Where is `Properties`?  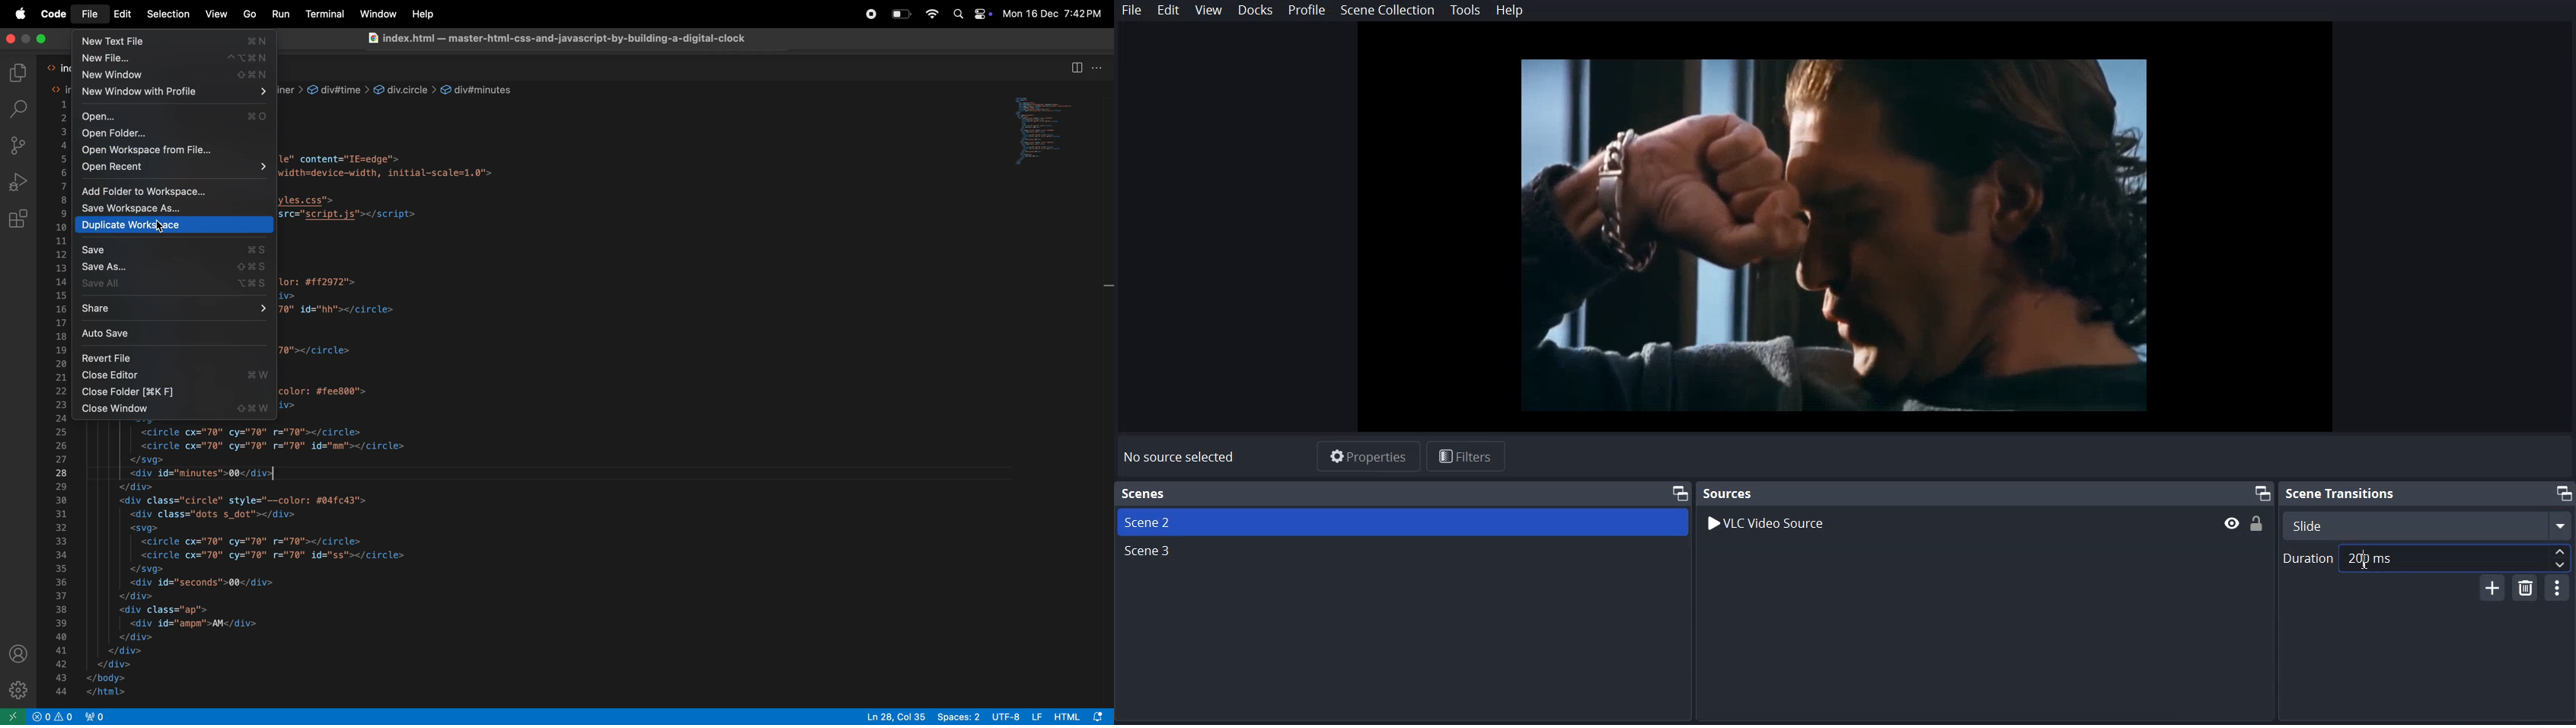
Properties is located at coordinates (1368, 457).